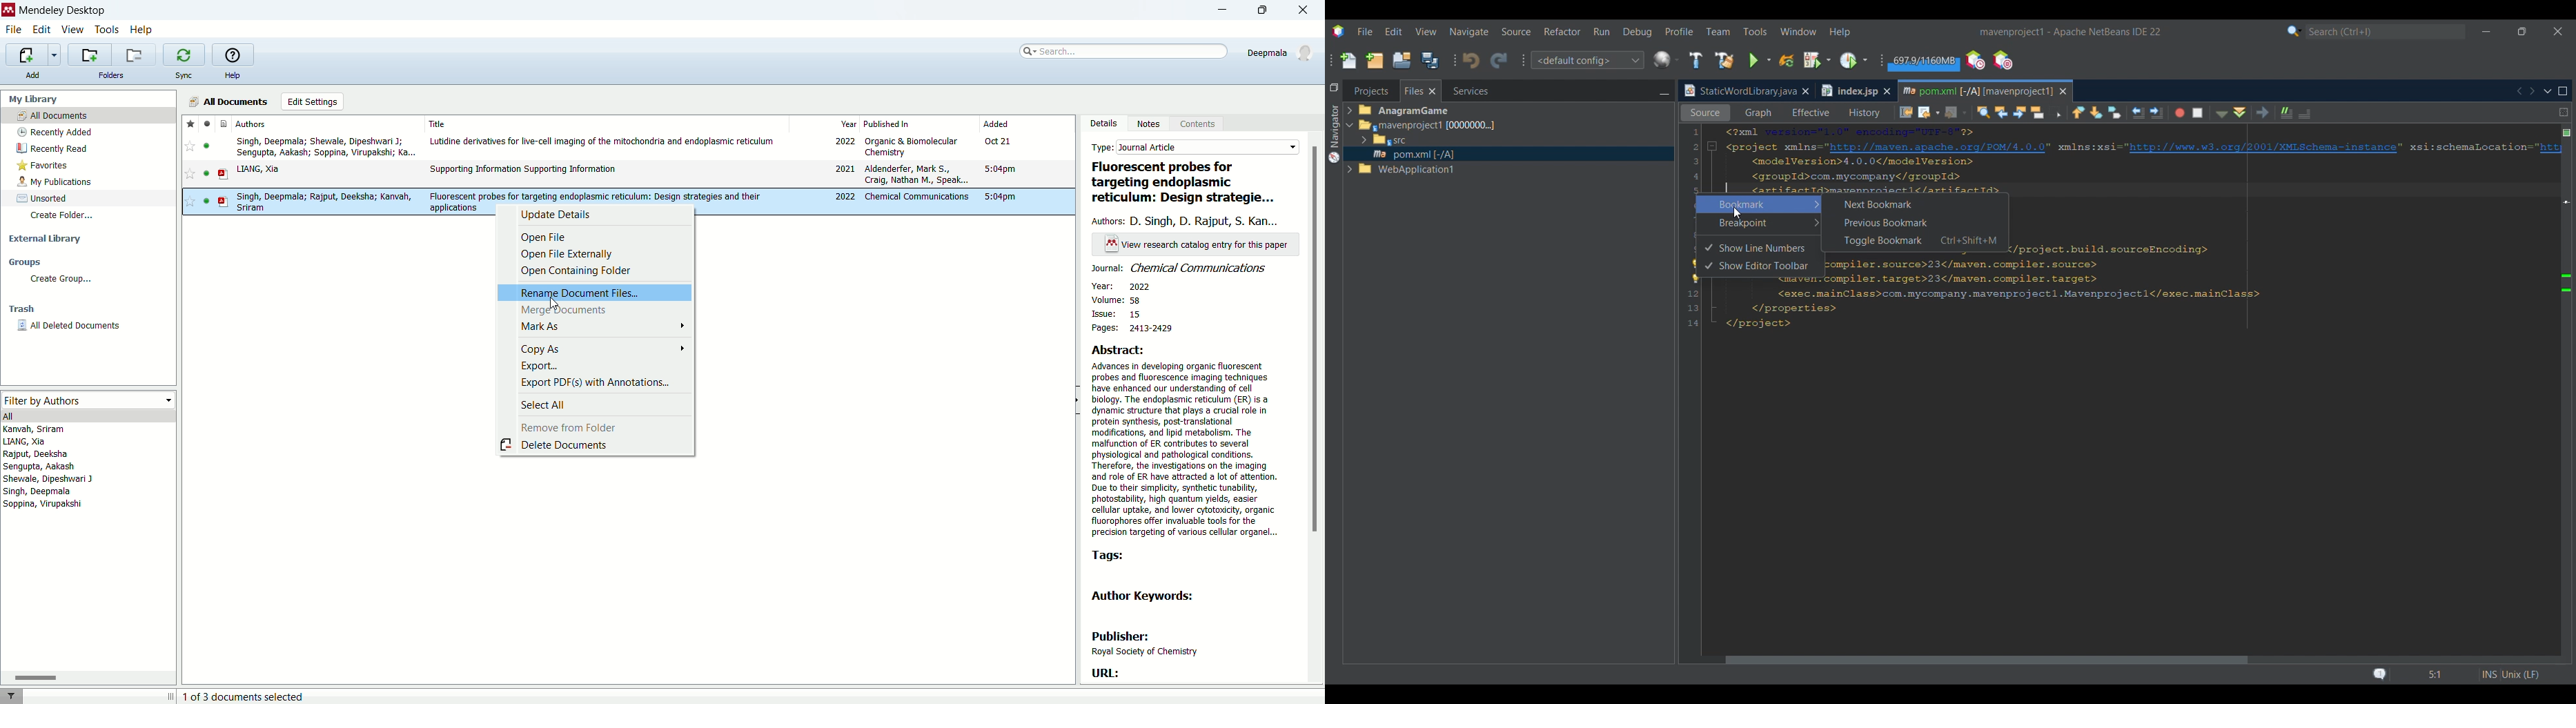 The width and height of the screenshot is (2576, 728). What do you see at coordinates (1724, 61) in the screenshot?
I see `Clean and build main project` at bounding box center [1724, 61].